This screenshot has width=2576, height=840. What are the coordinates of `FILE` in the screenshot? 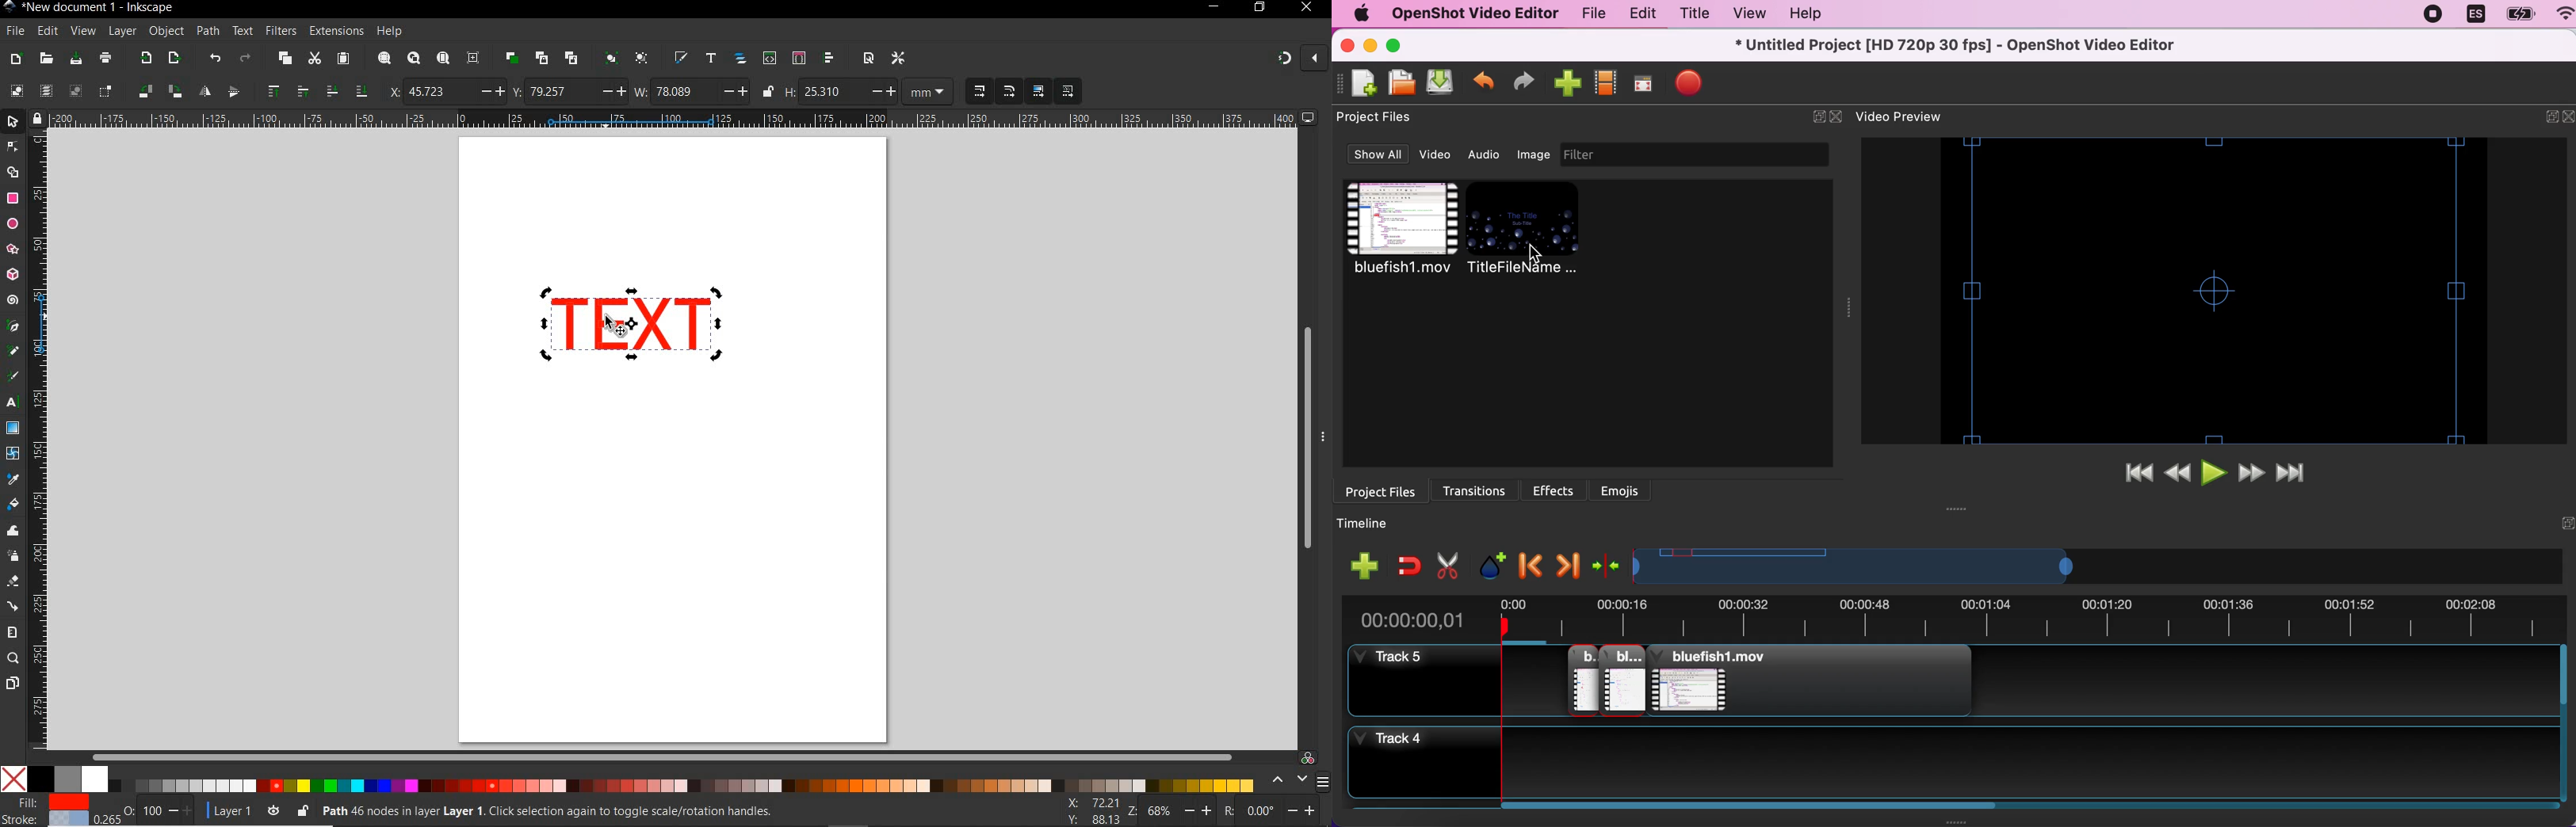 It's located at (13, 32).